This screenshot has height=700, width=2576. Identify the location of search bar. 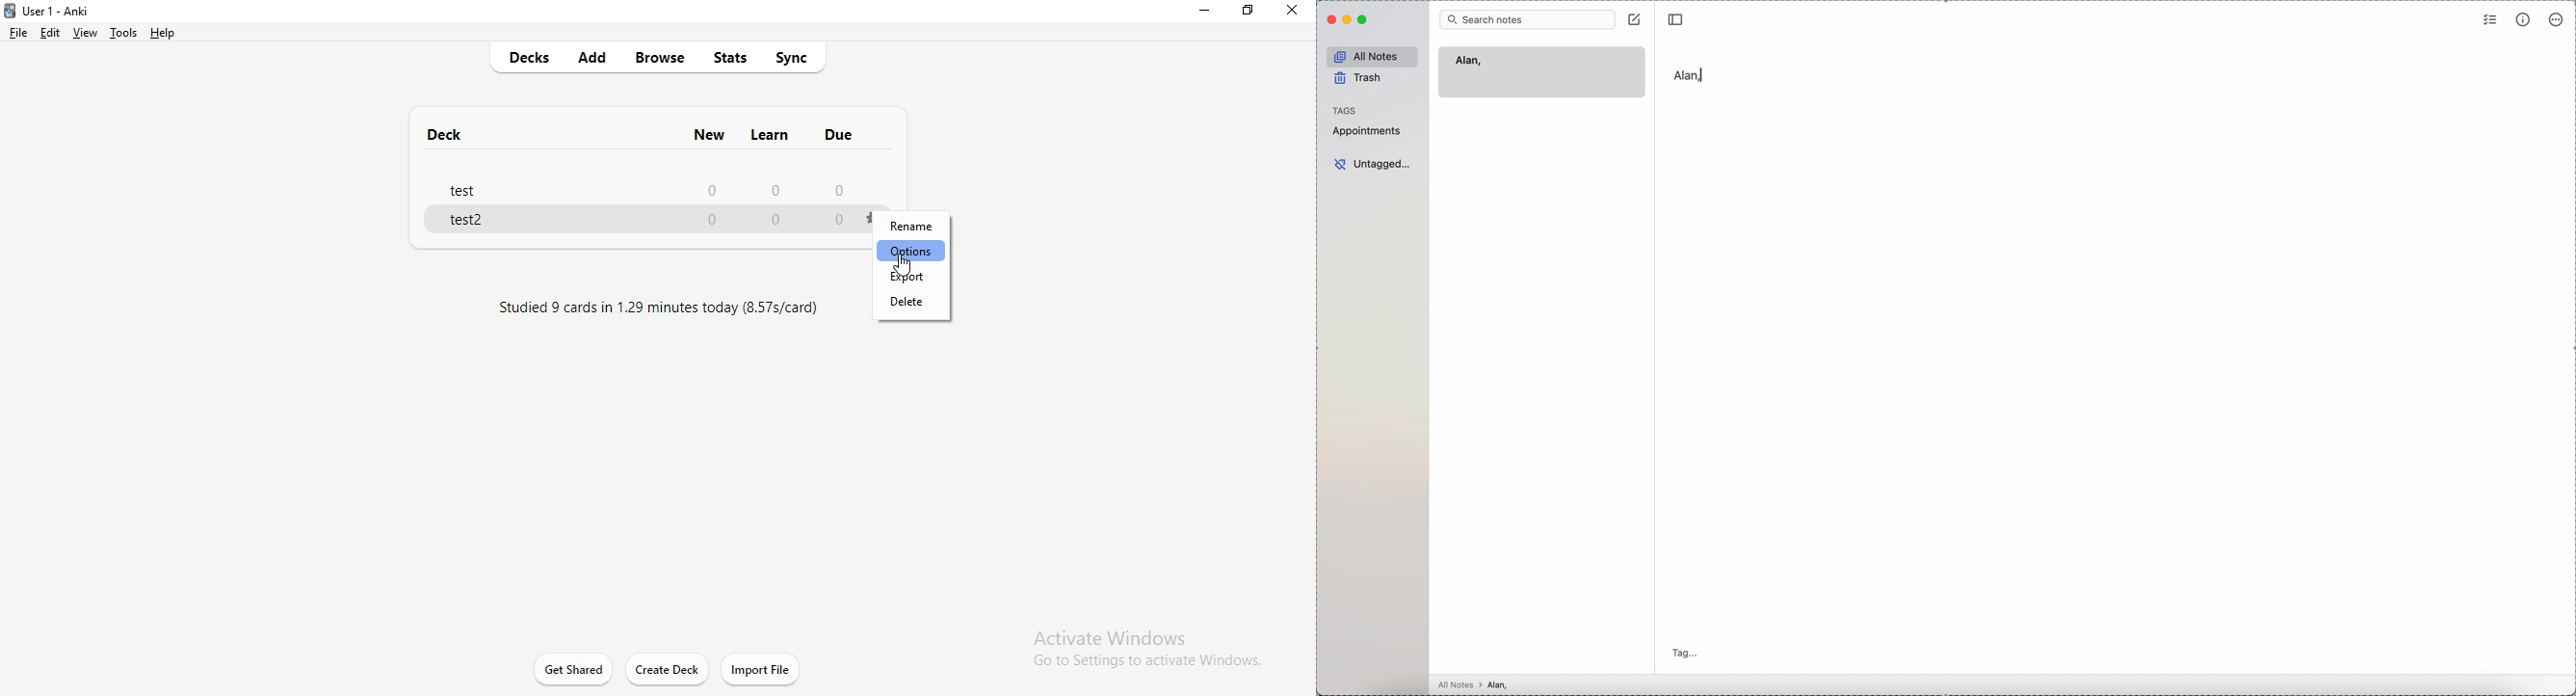
(1527, 18).